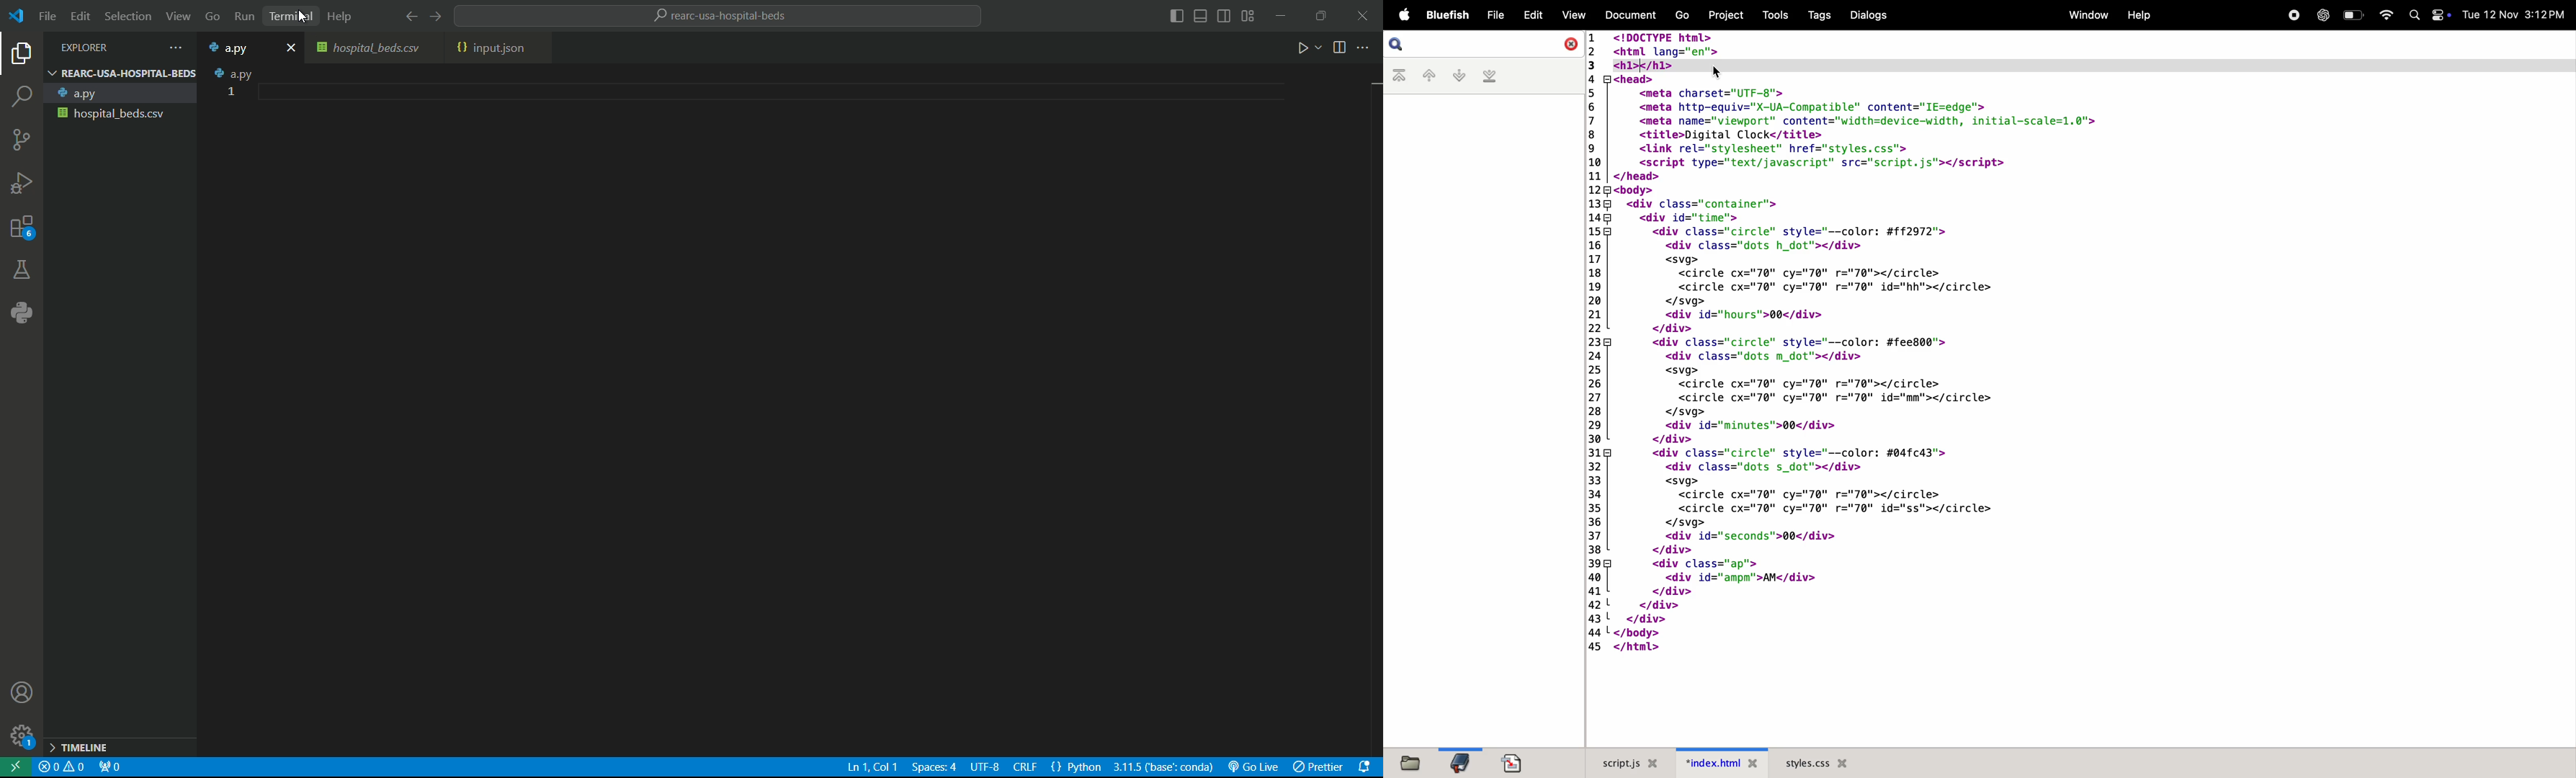 This screenshot has height=784, width=2576. What do you see at coordinates (1680, 16) in the screenshot?
I see `go` at bounding box center [1680, 16].